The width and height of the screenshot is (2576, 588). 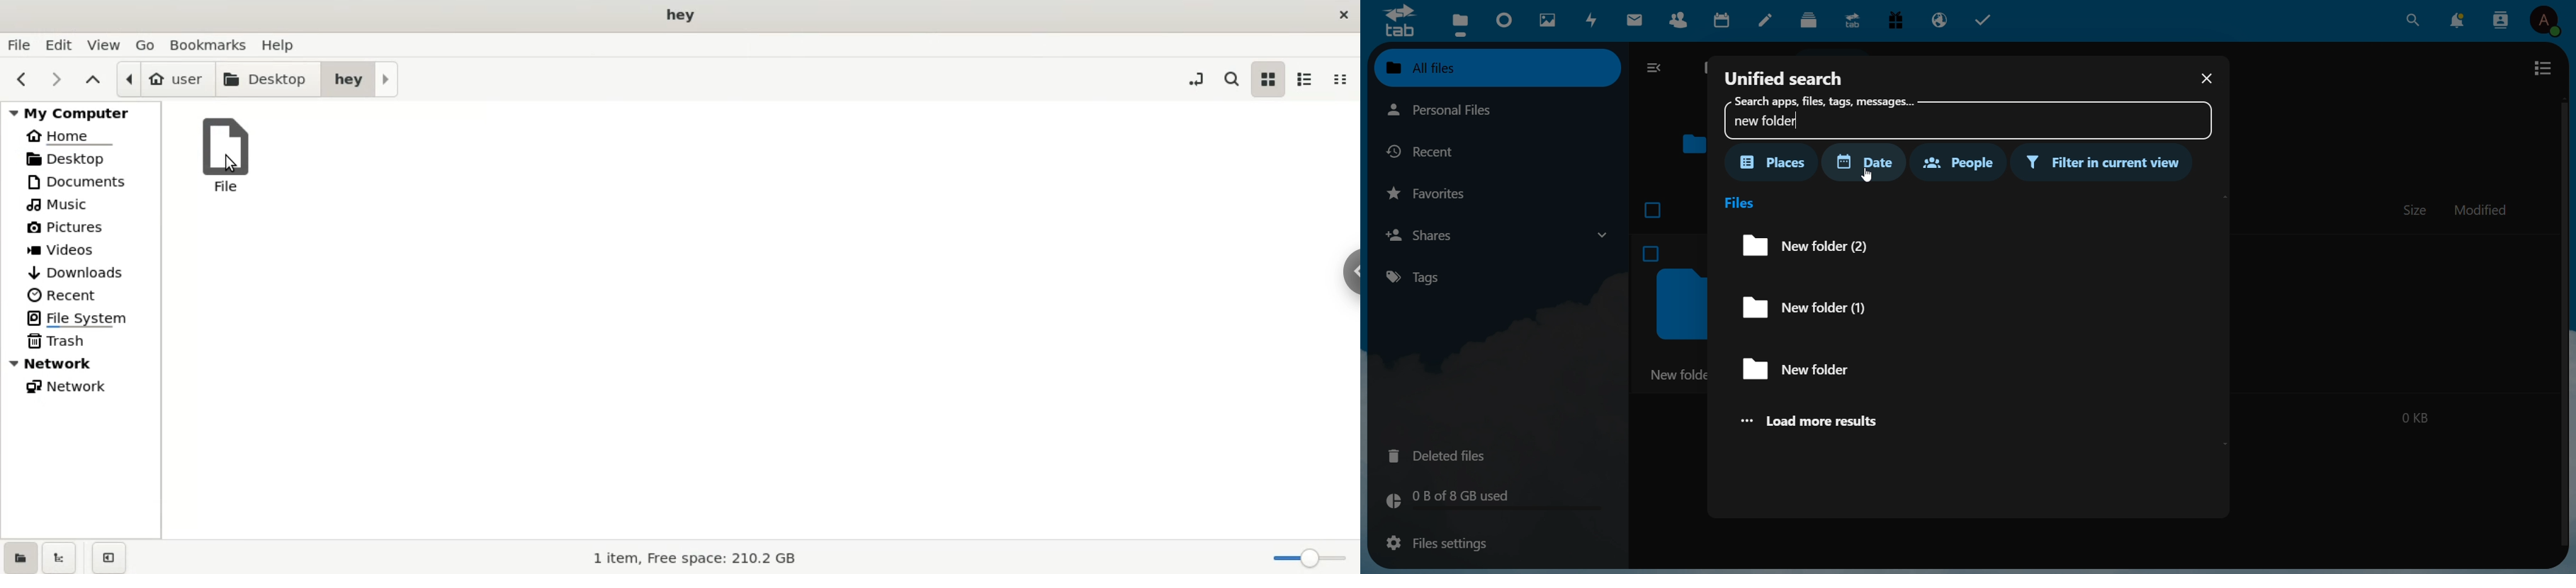 I want to click on scroll bar, so click(x=2562, y=321).